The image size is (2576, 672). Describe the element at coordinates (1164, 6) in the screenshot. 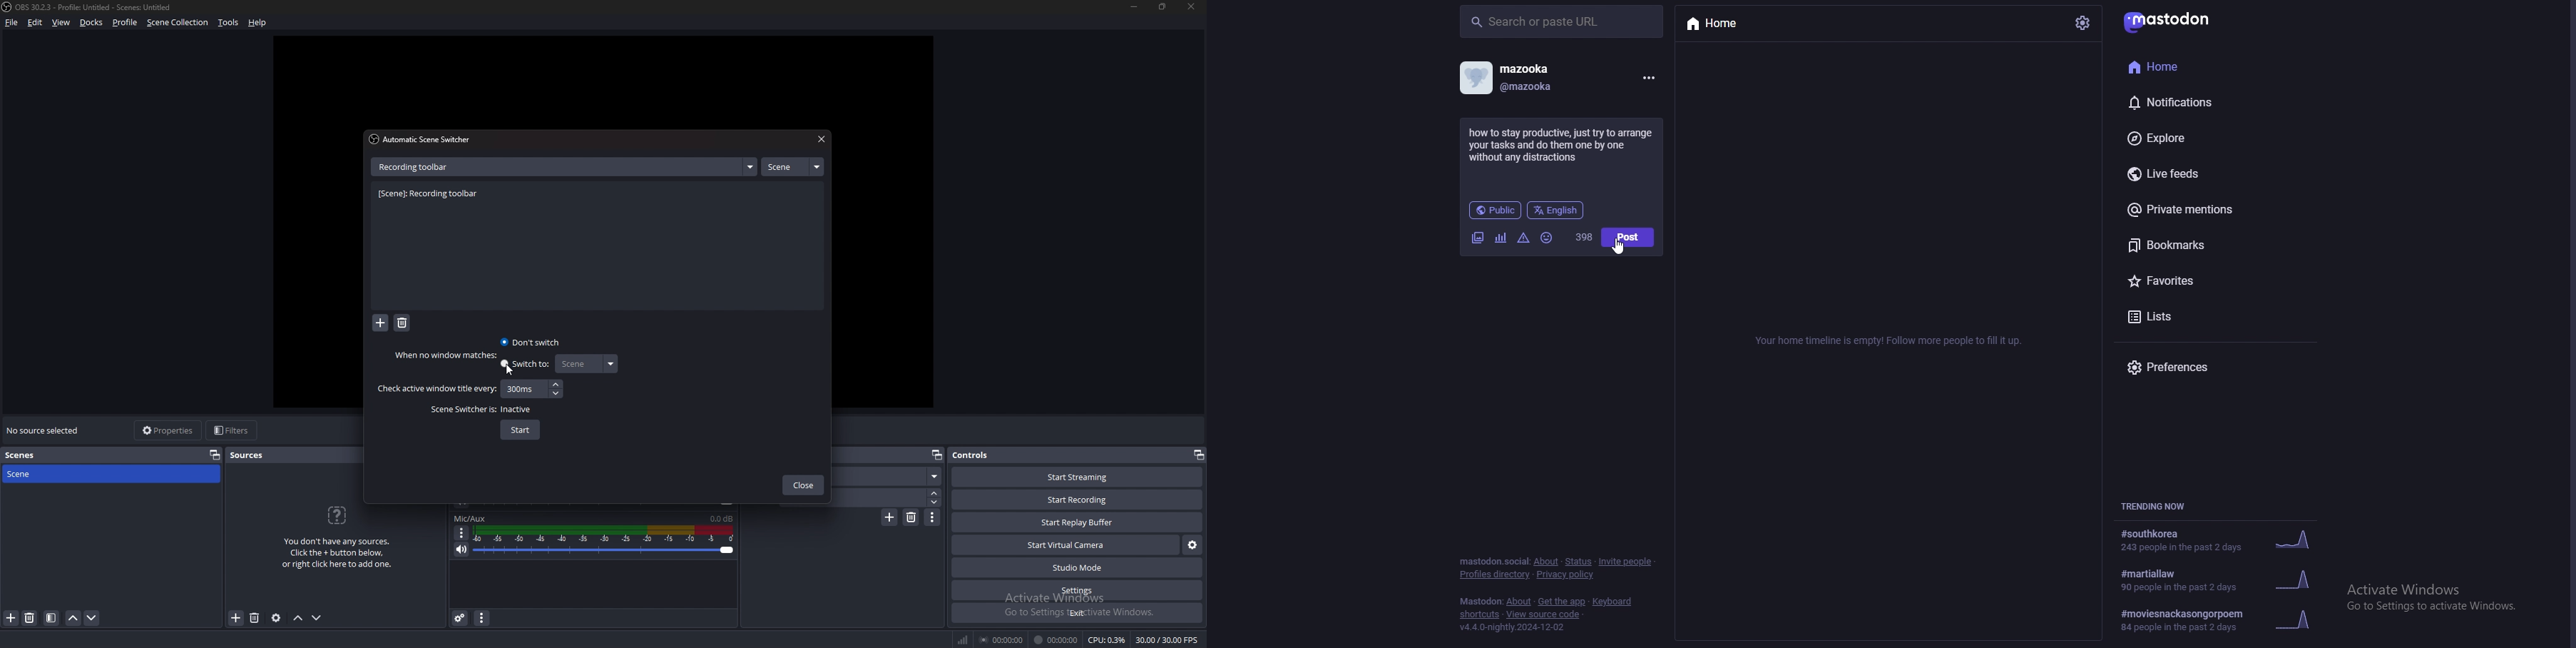

I see `resize` at that location.